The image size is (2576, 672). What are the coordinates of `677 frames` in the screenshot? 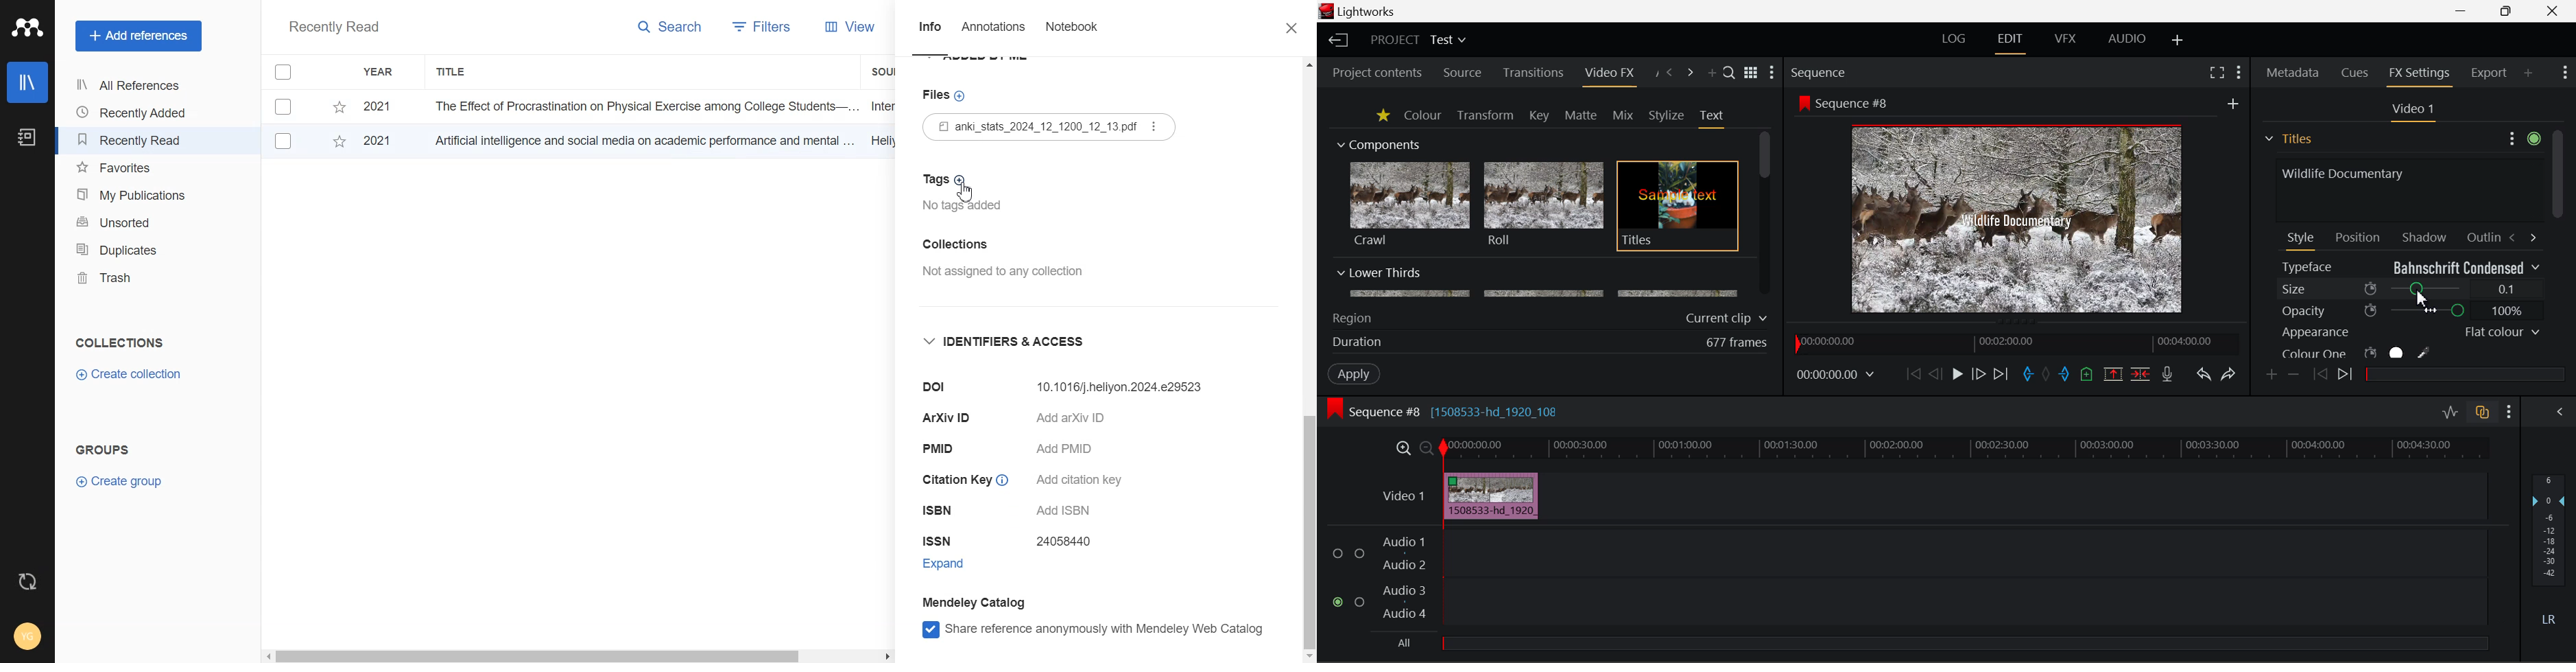 It's located at (1737, 343).